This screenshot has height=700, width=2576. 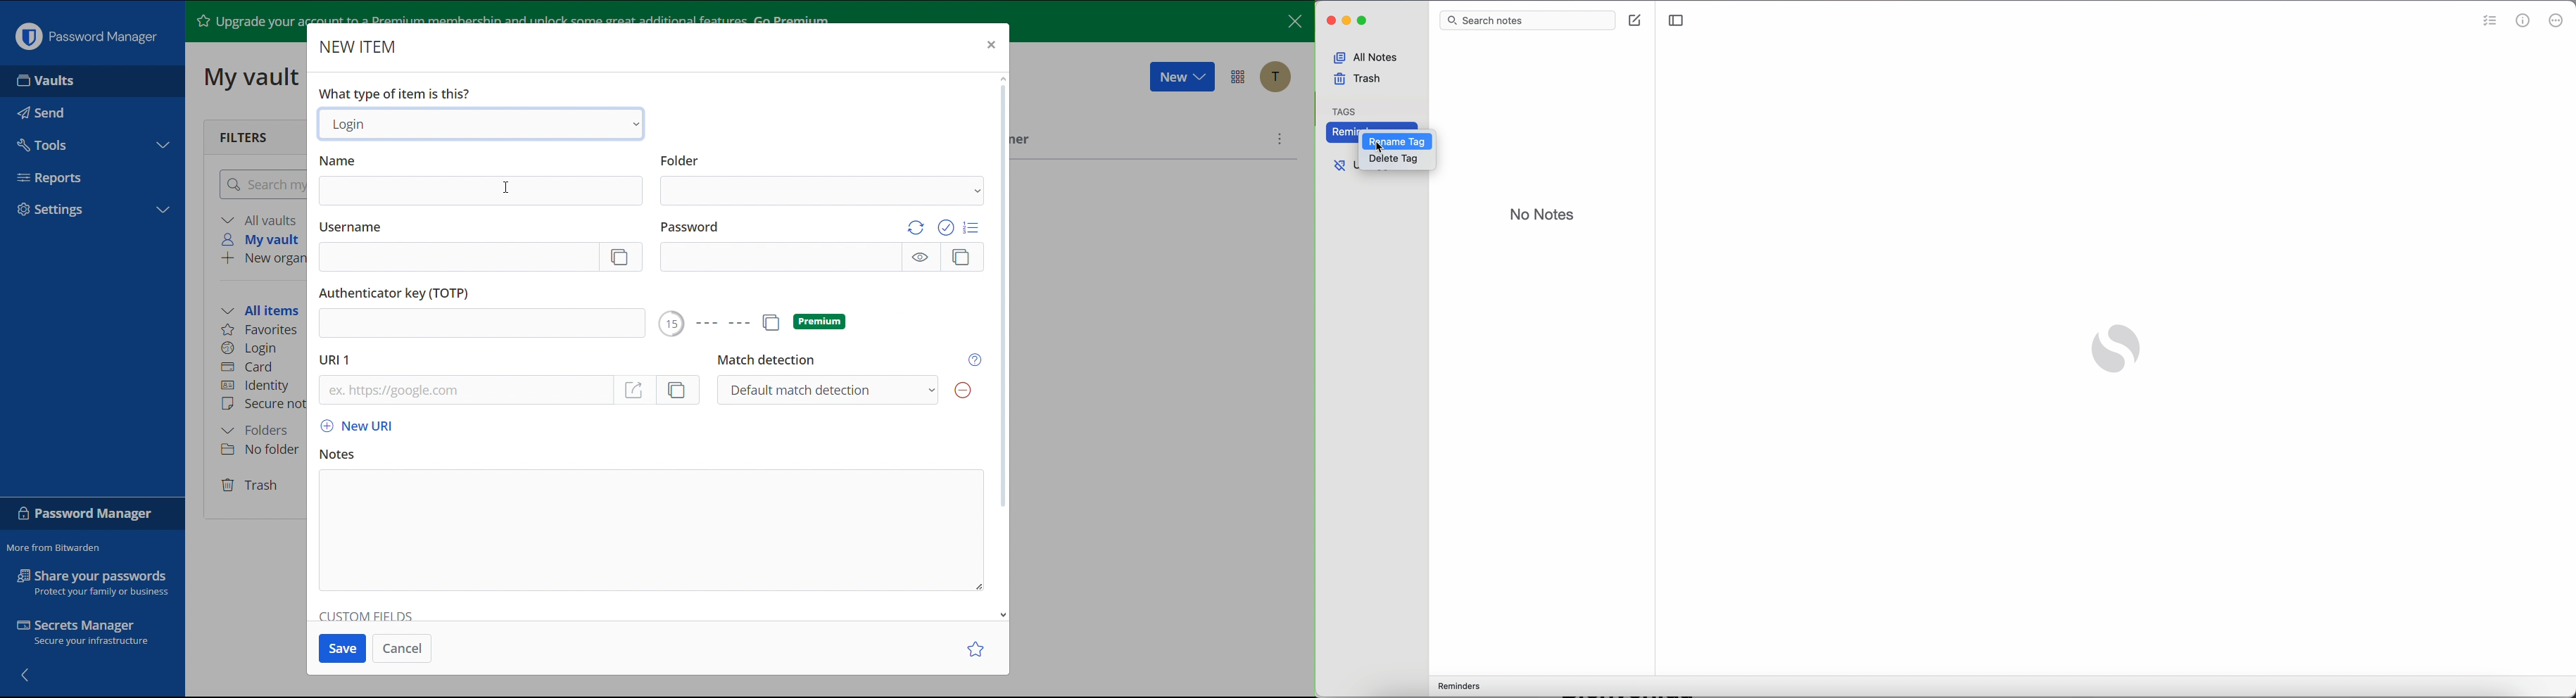 I want to click on click on rename tag, so click(x=1406, y=143).